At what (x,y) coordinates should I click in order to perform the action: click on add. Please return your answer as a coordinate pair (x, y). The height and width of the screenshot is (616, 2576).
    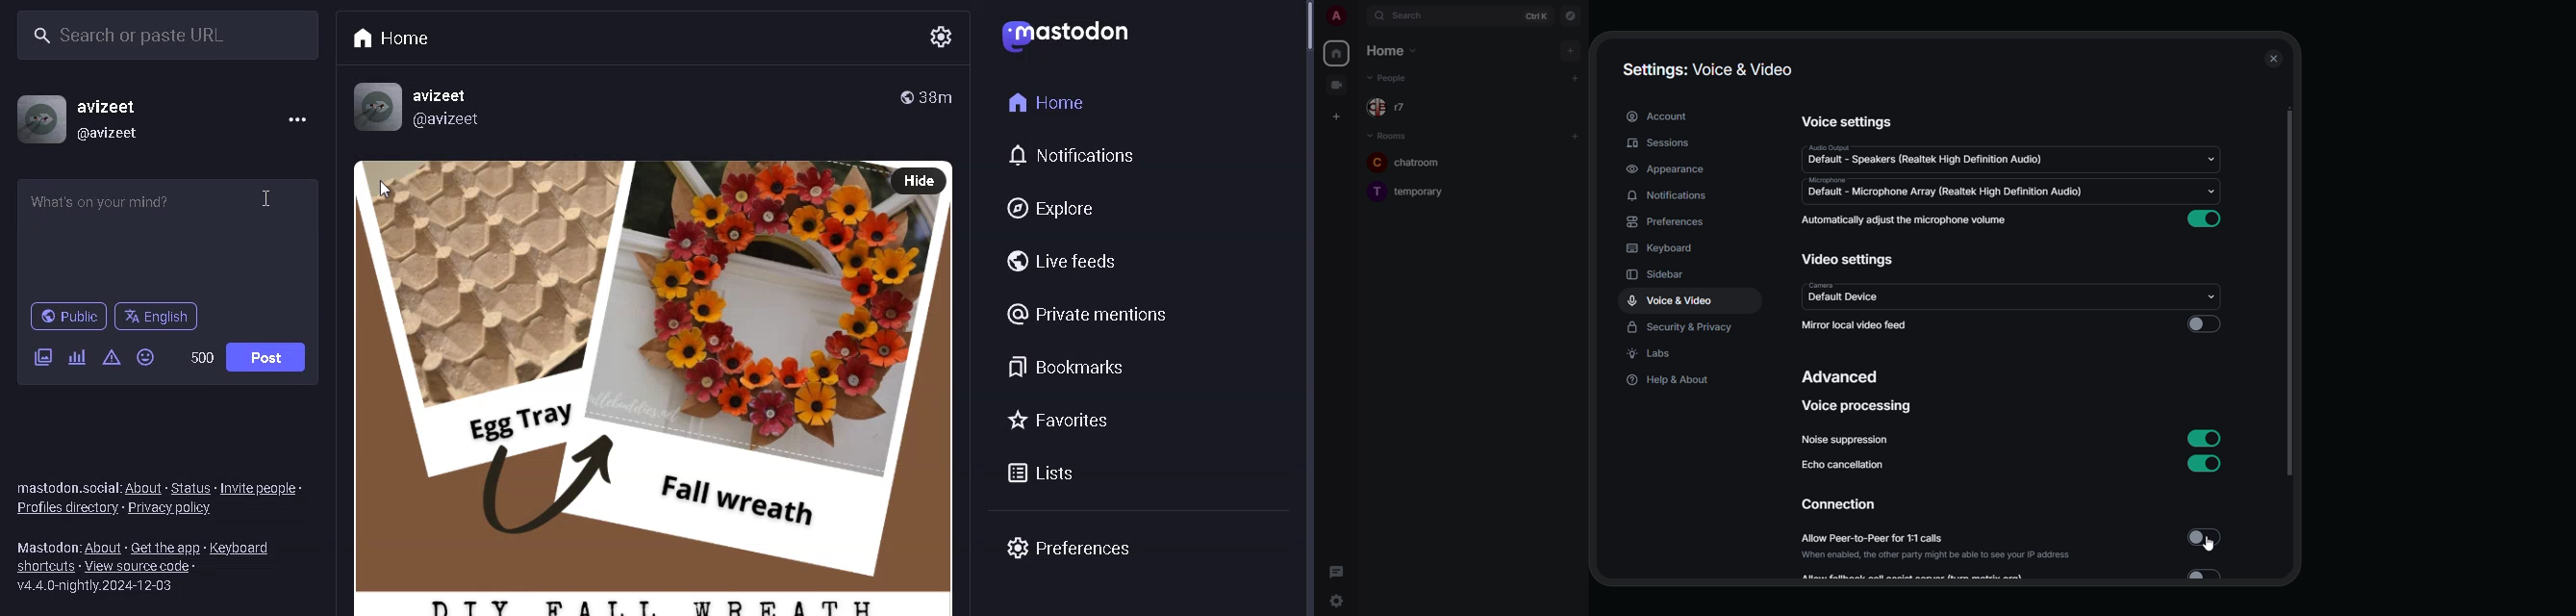
    Looking at the image, I should click on (1575, 136).